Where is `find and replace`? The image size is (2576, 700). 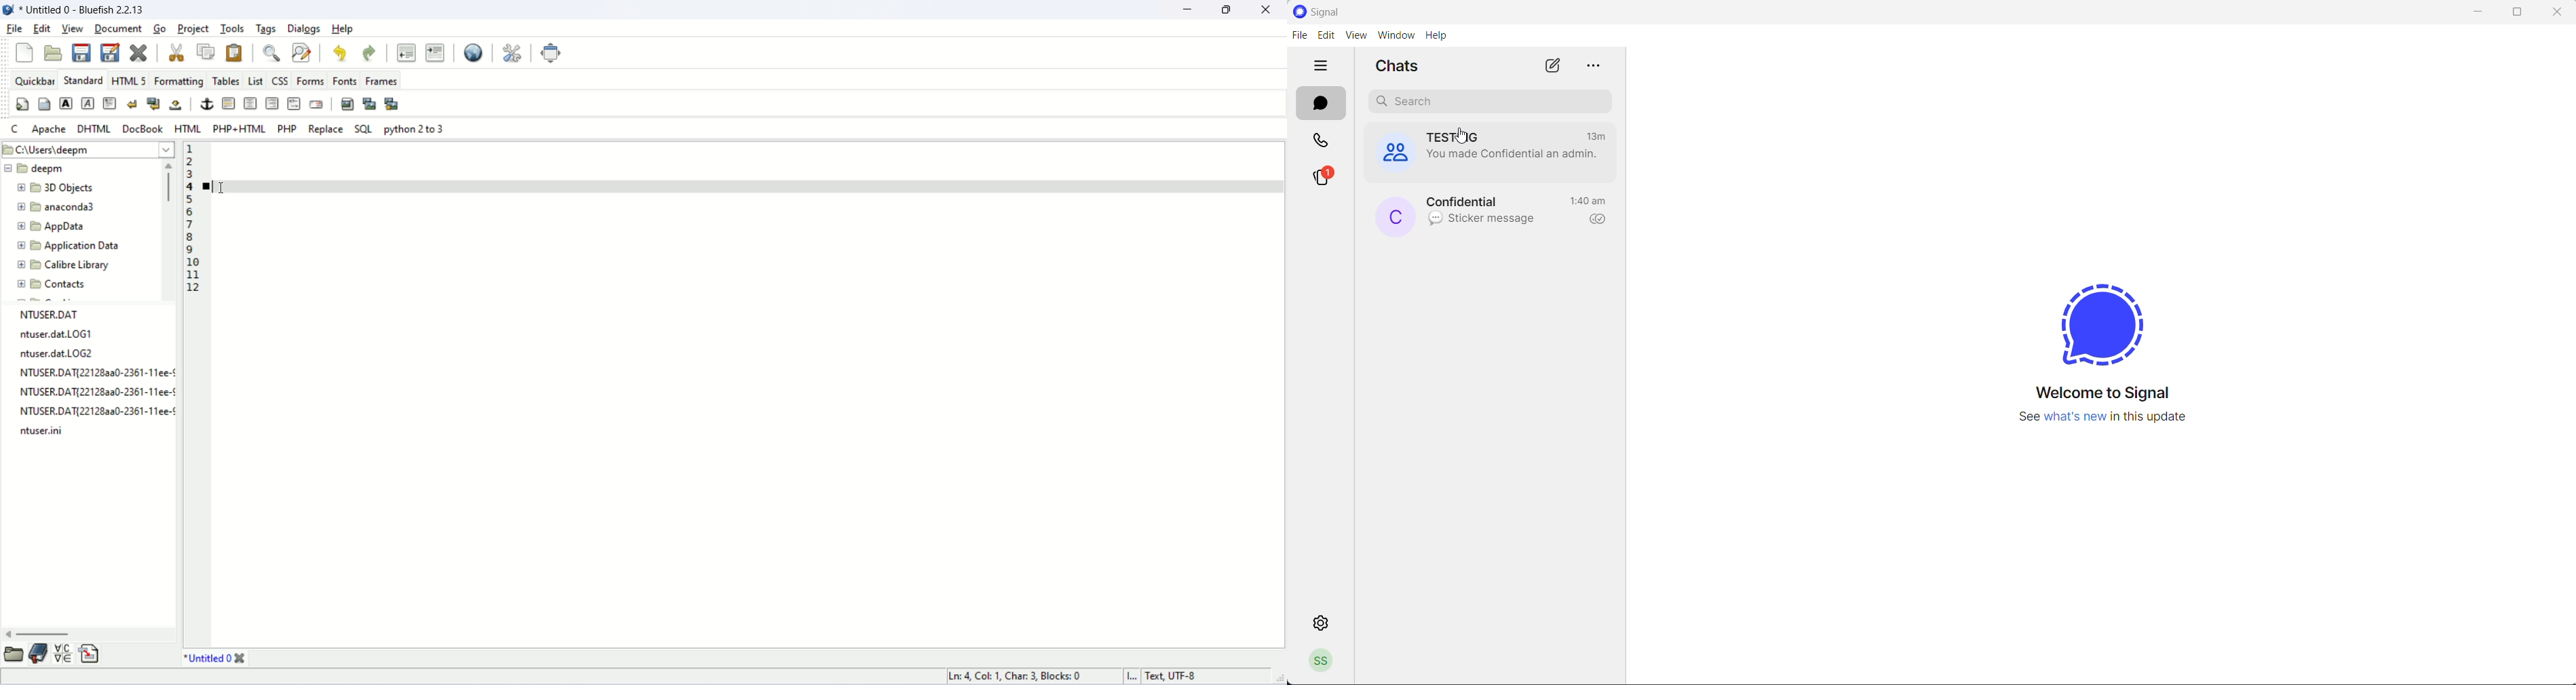 find and replace is located at coordinates (302, 52).